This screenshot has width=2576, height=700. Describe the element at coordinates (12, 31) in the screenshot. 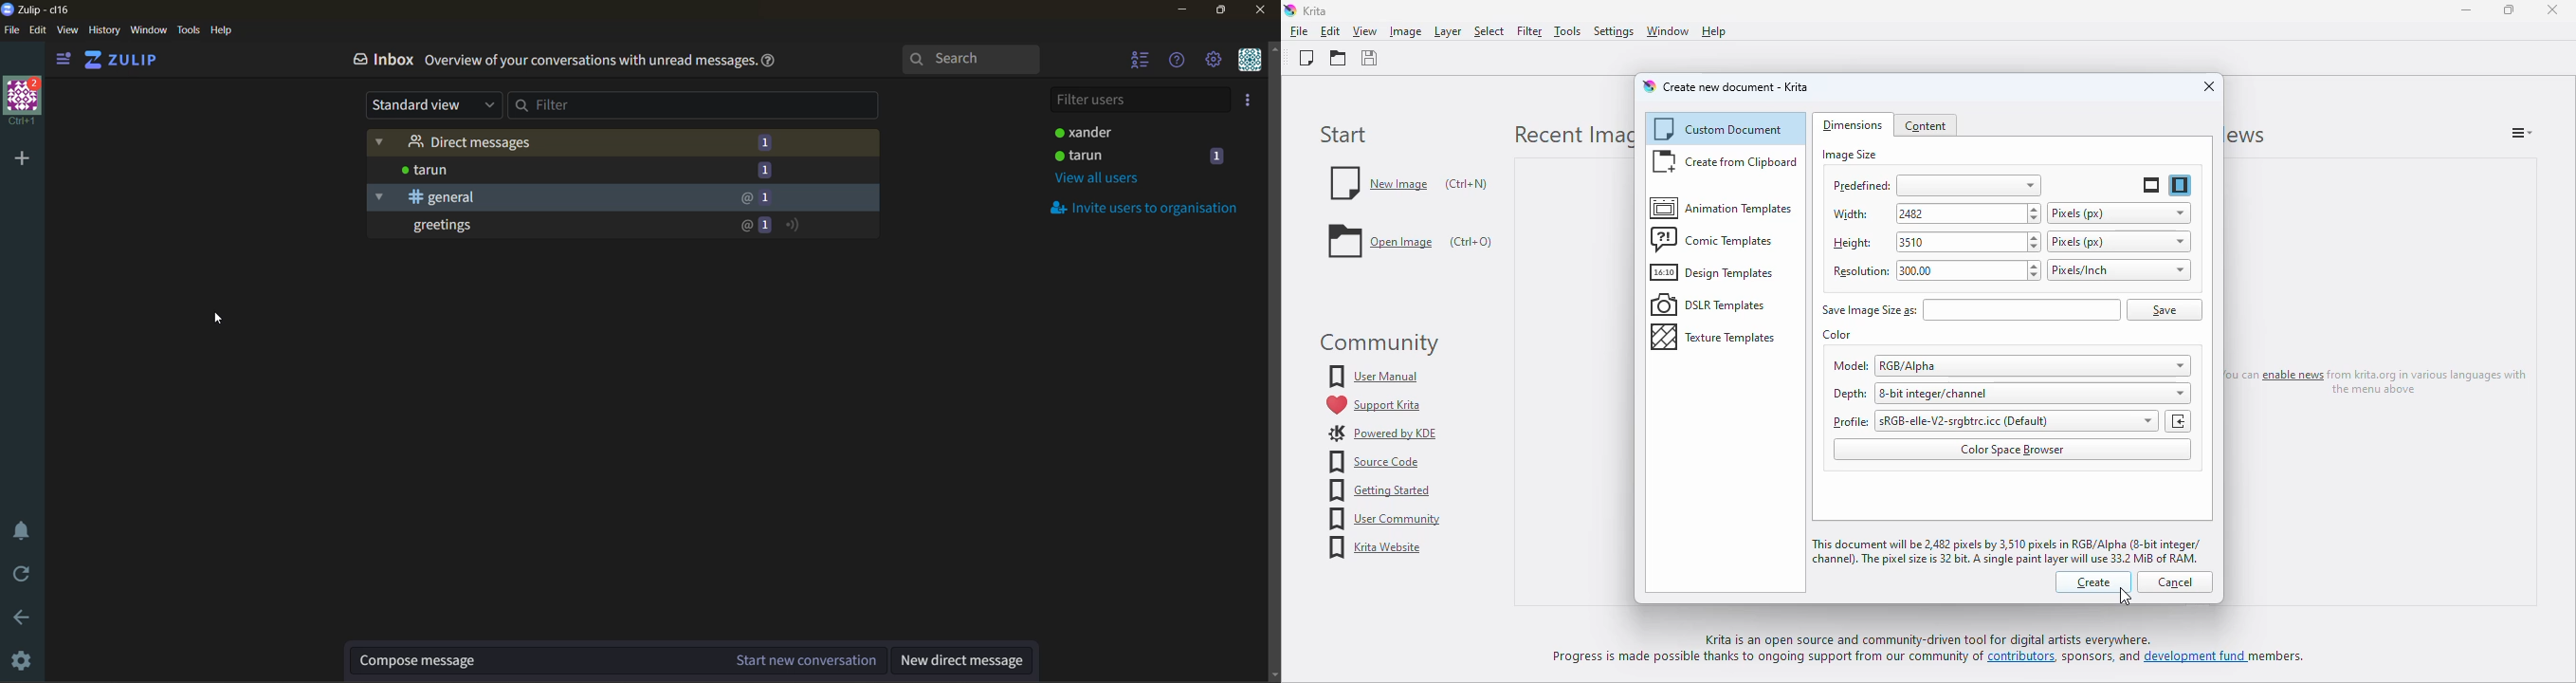

I see `file` at that location.